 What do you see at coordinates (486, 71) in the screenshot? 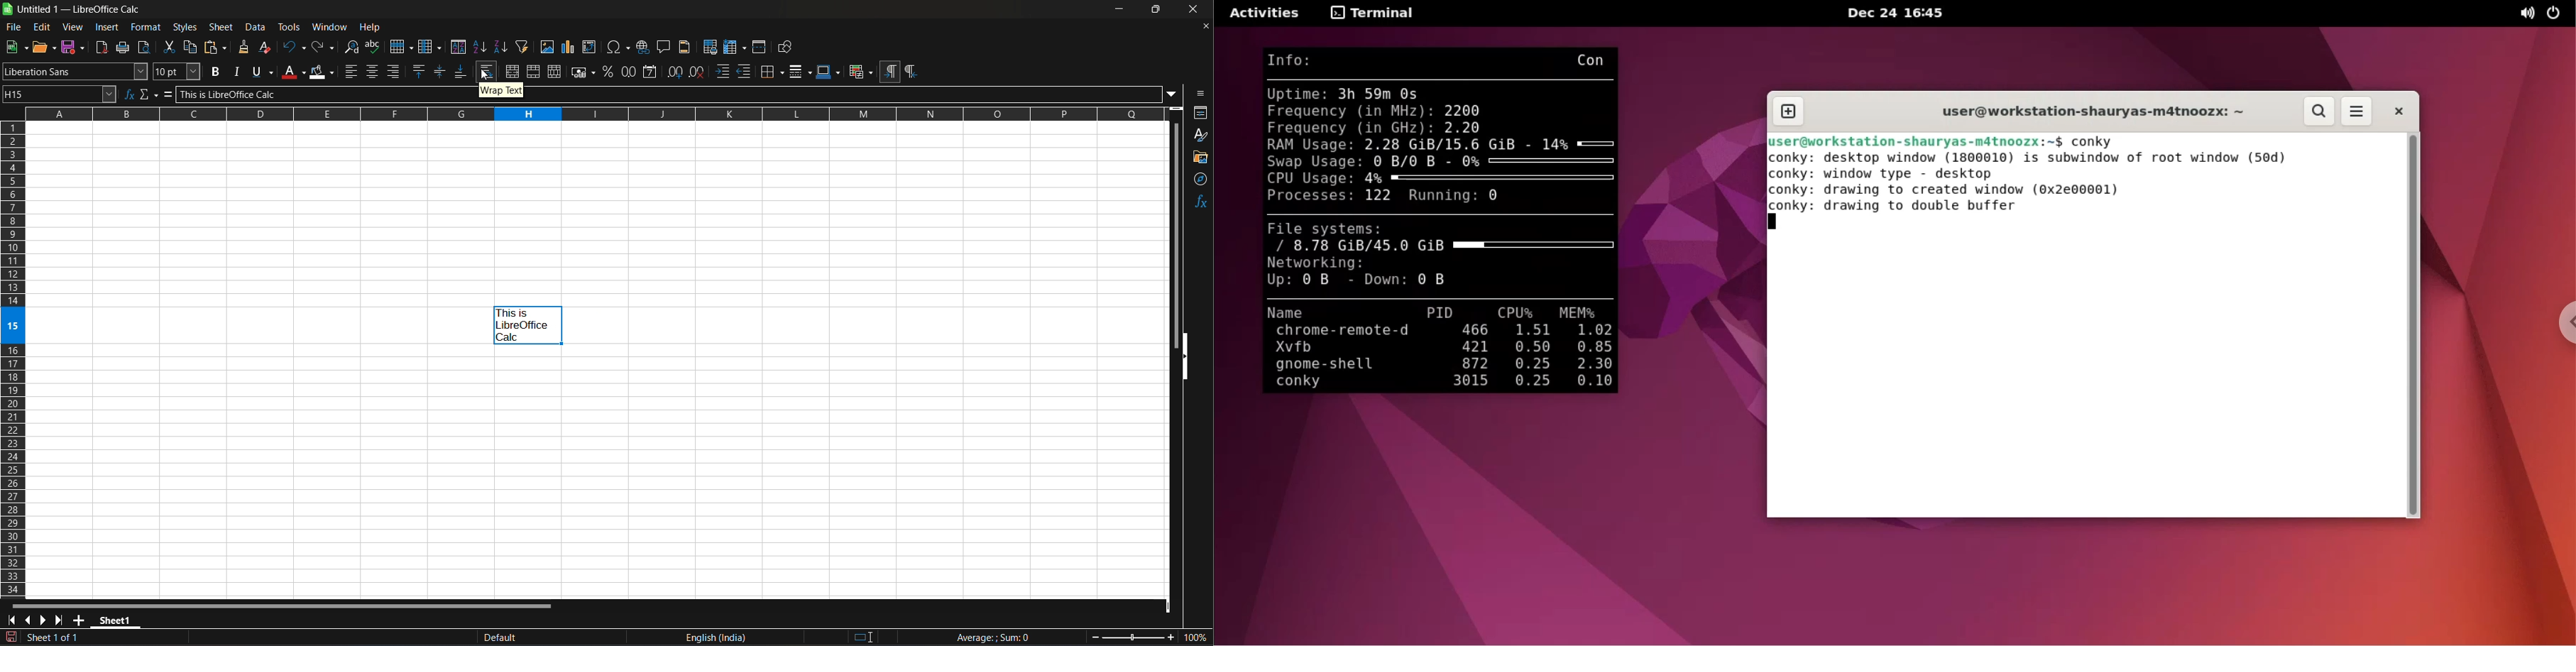
I see `wrap text` at bounding box center [486, 71].